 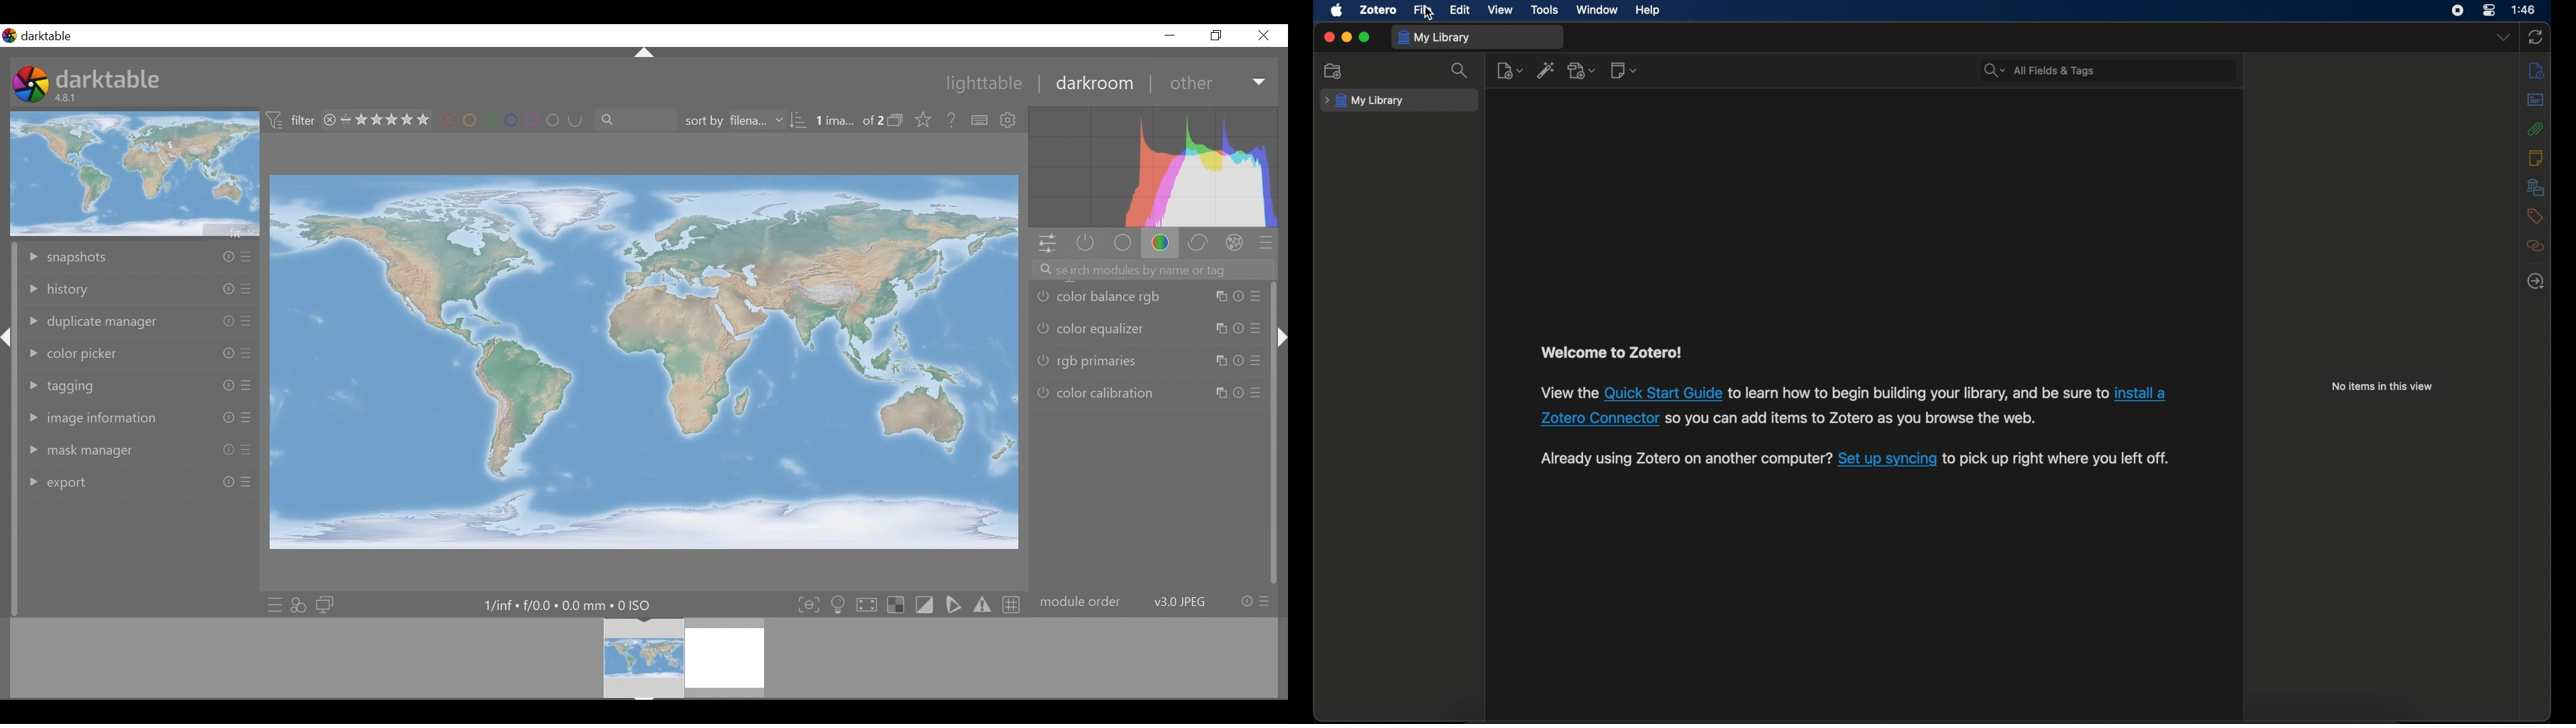 What do you see at coordinates (1197, 242) in the screenshot?
I see `correct` at bounding box center [1197, 242].